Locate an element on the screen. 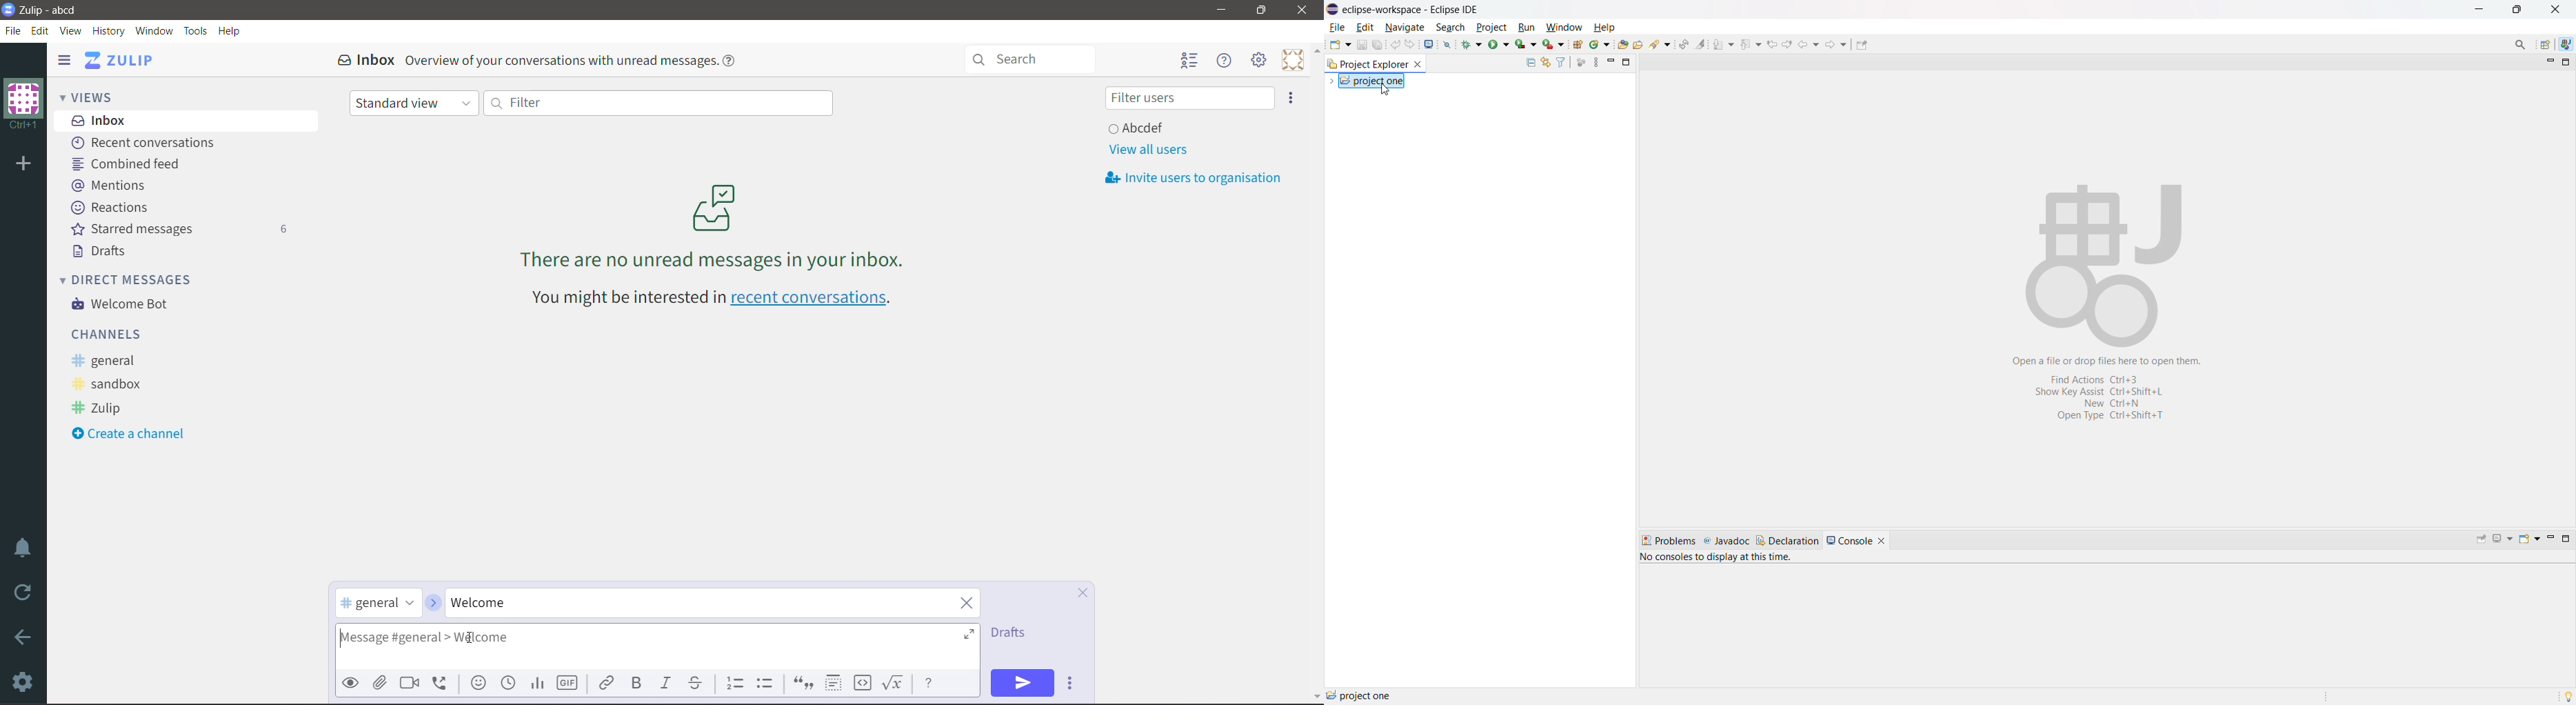 Image resolution: width=2576 pixels, height=728 pixels. Math is located at coordinates (895, 683).